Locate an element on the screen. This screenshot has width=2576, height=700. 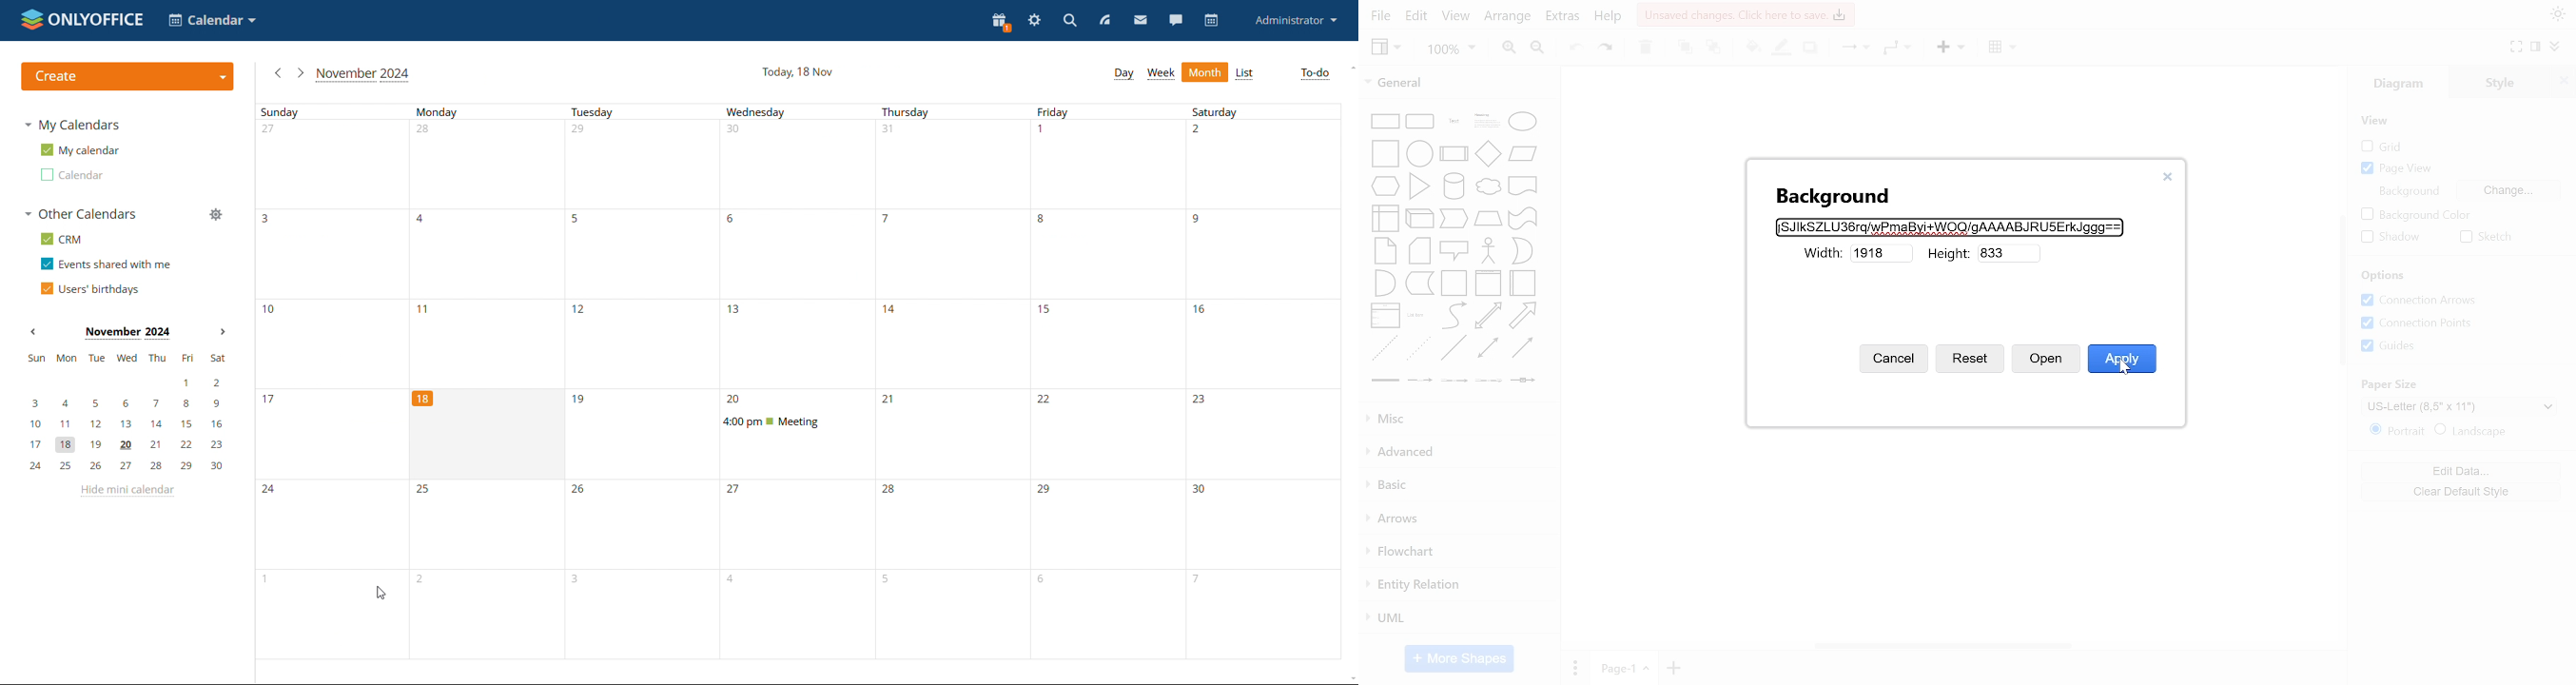
general shapes is located at coordinates (1419, 185).